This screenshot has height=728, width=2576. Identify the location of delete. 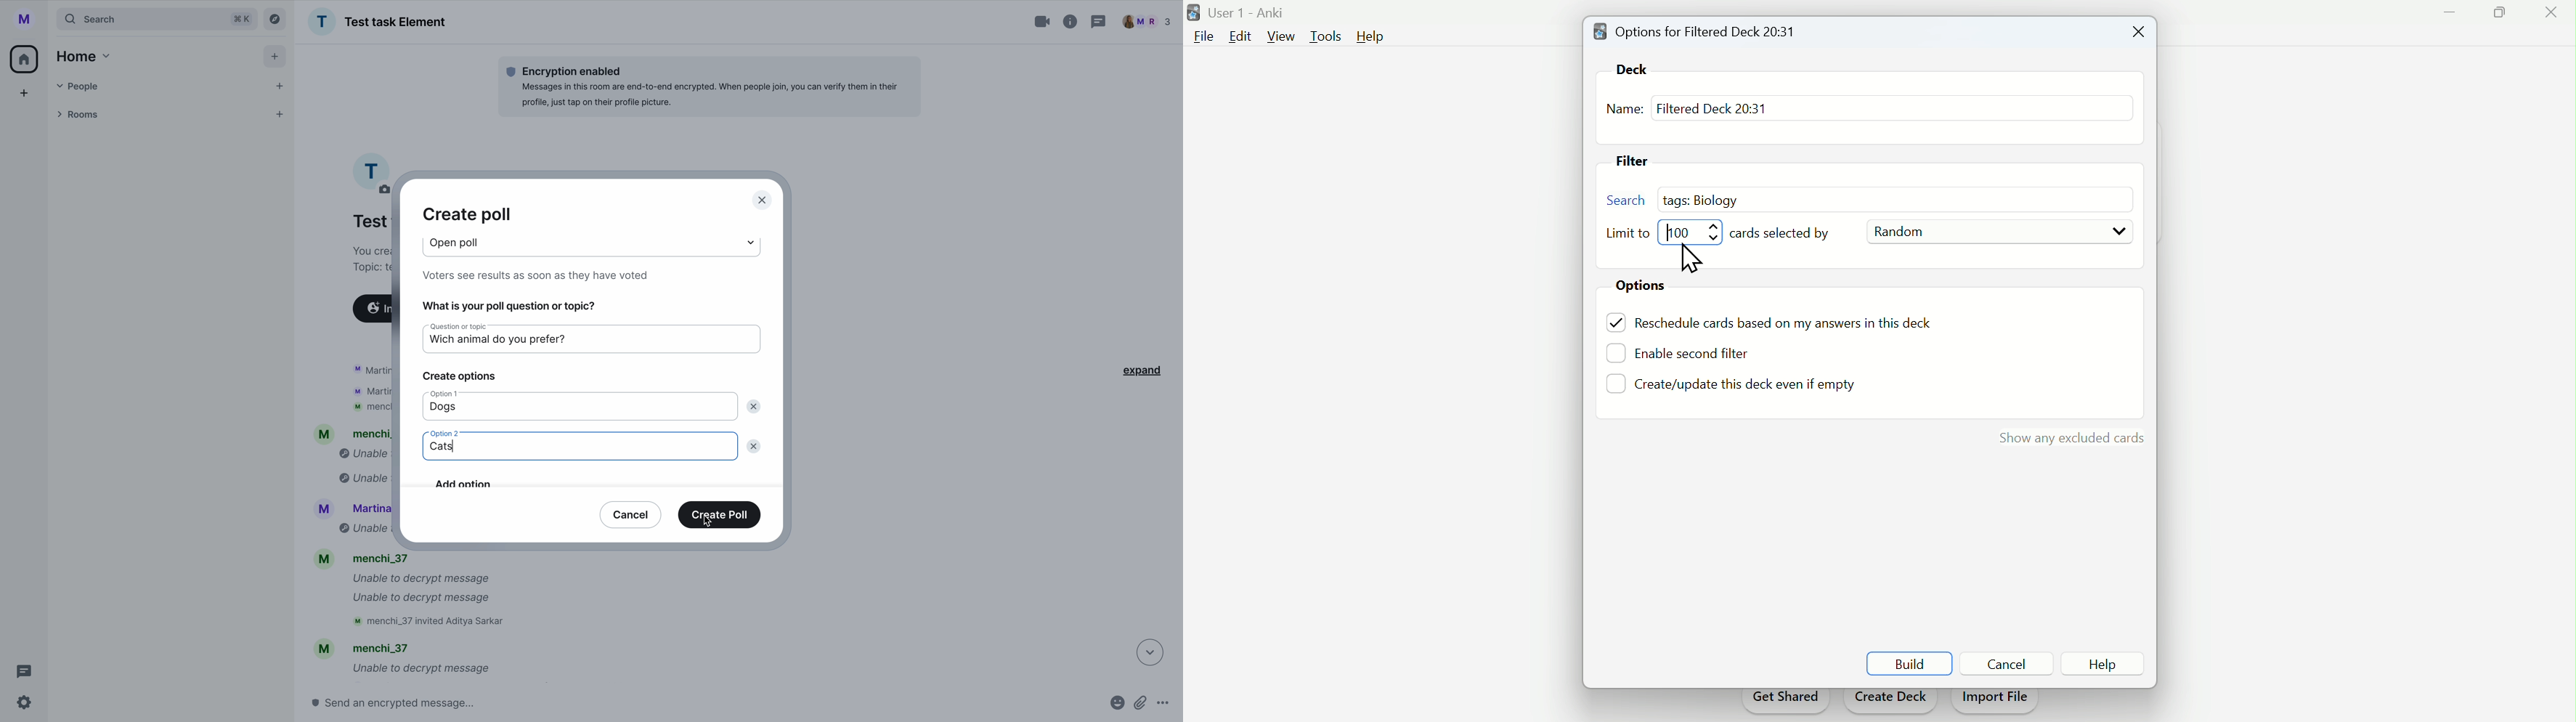
(755, 405).